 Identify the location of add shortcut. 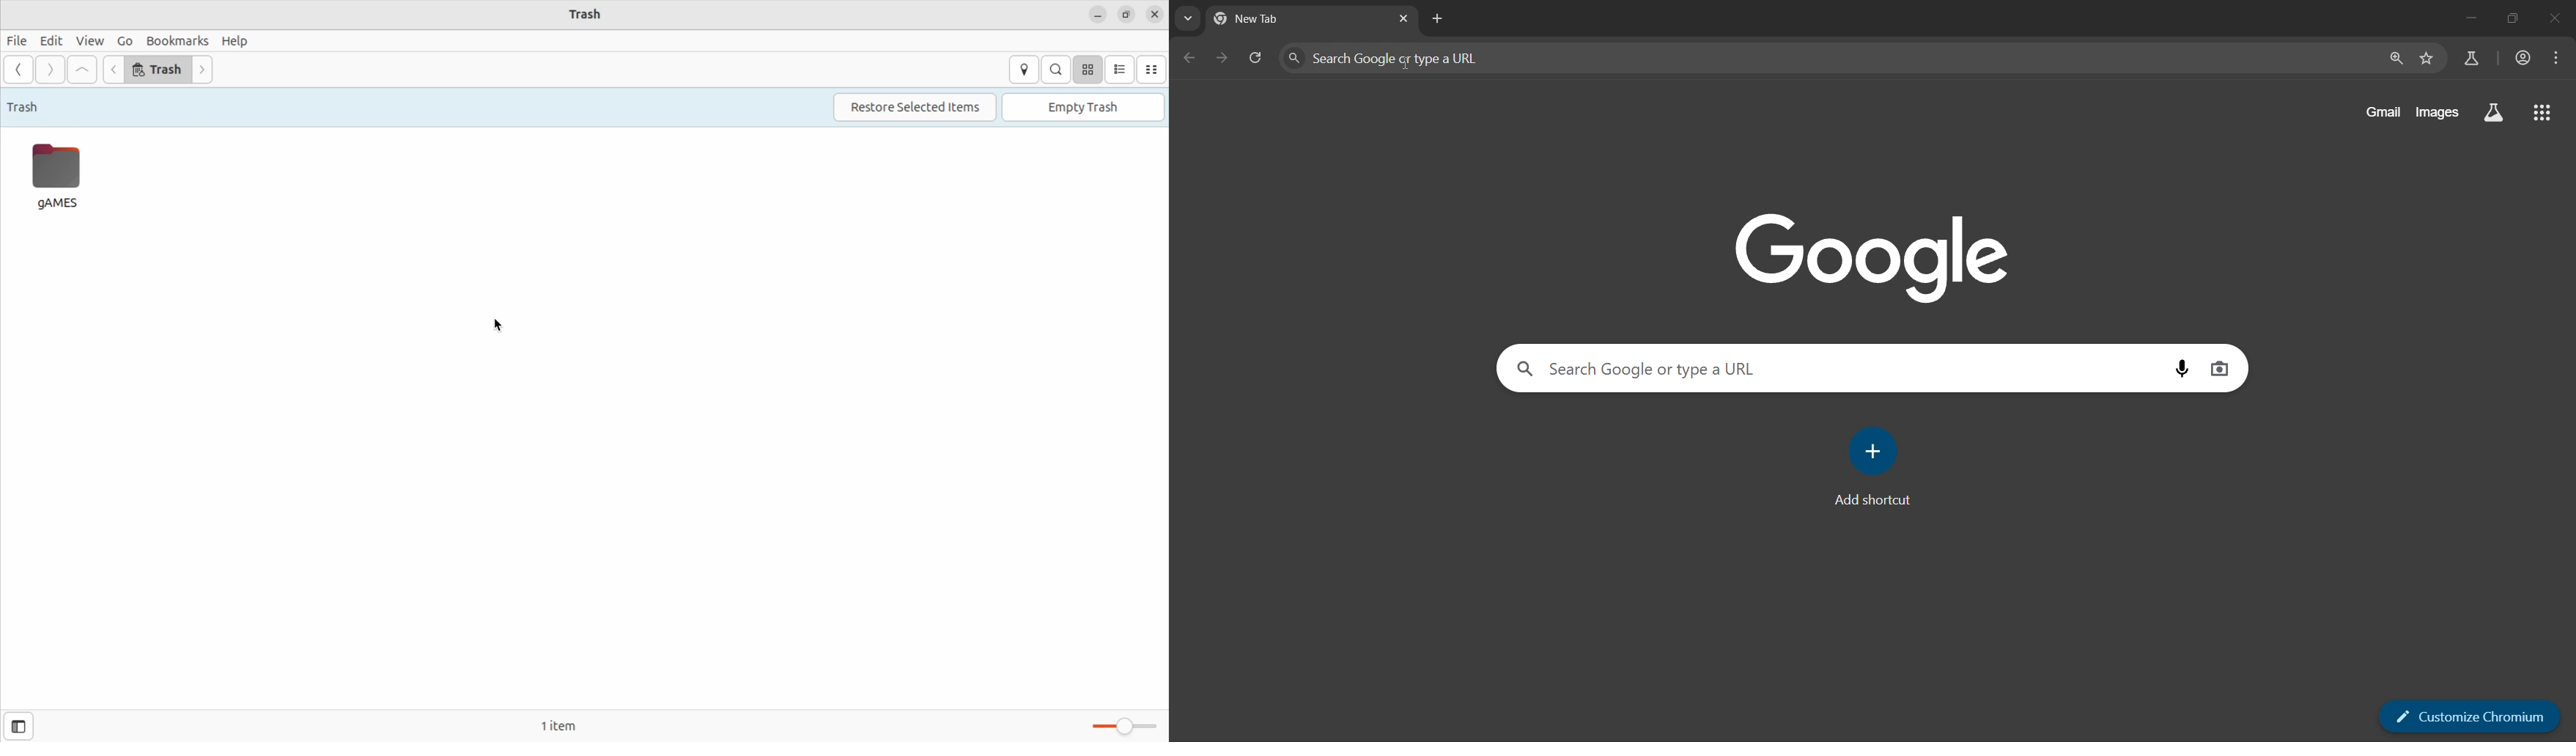
(1871, 468).